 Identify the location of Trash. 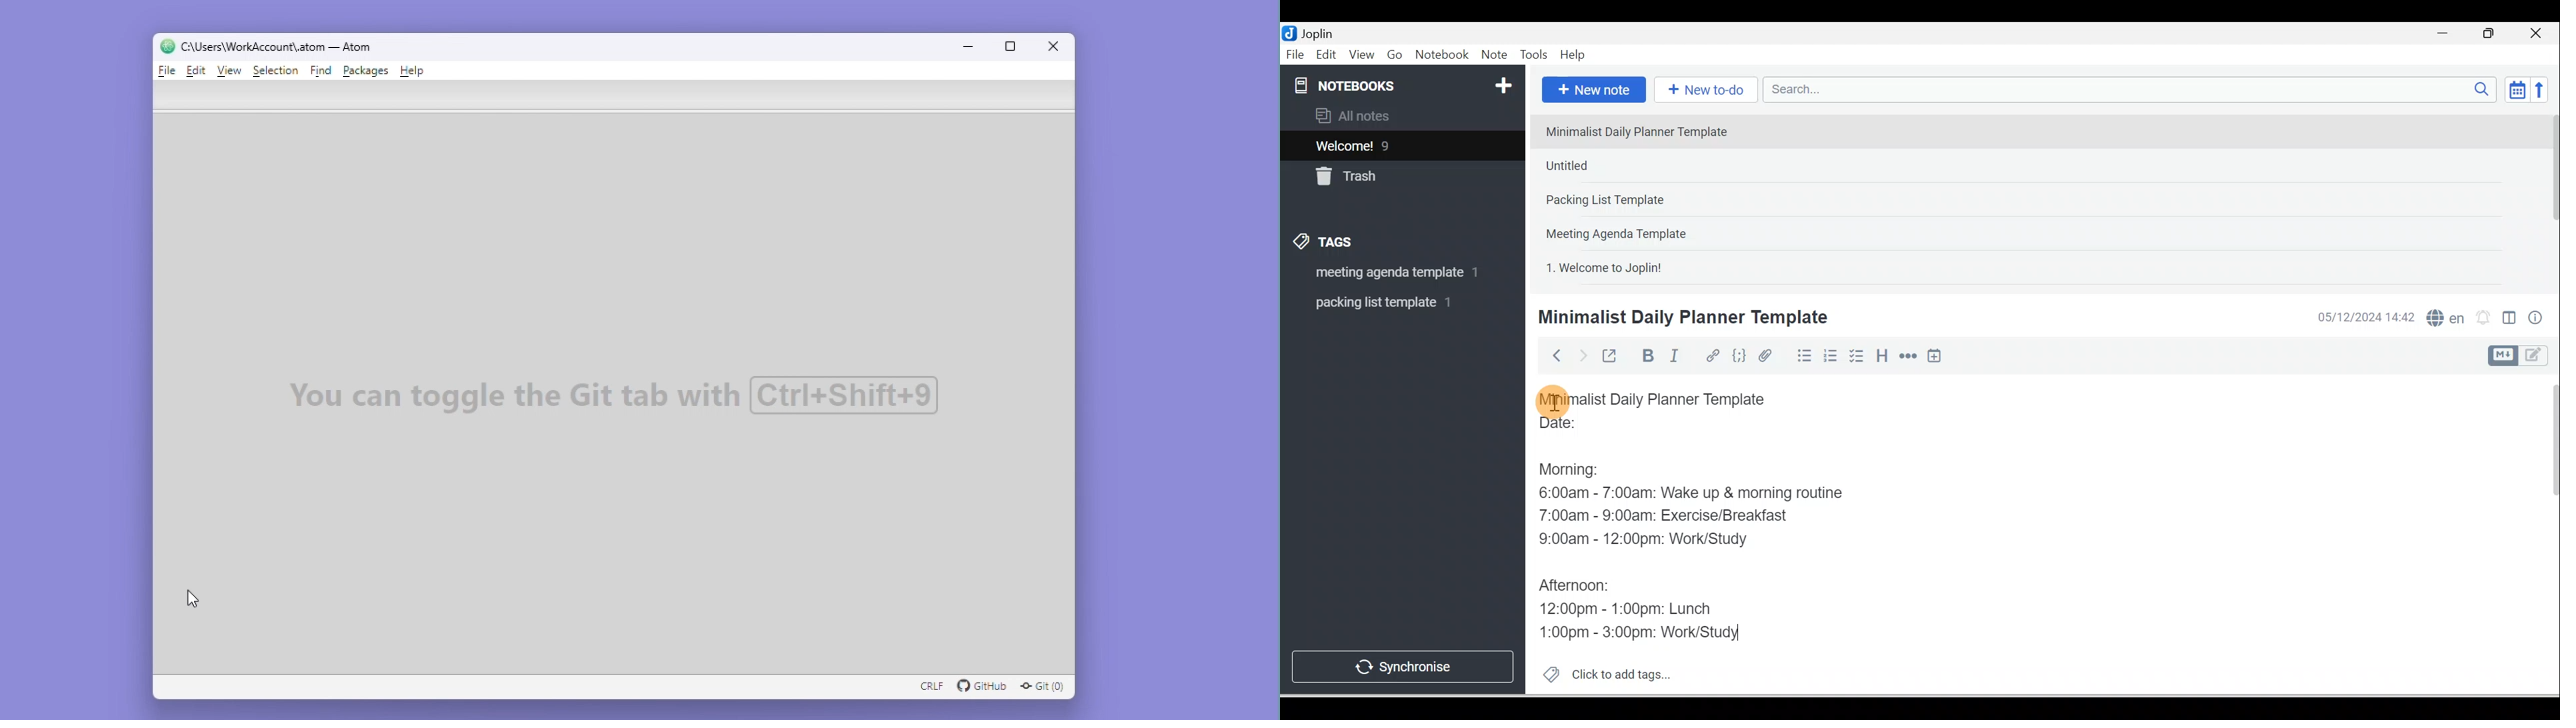
(1378, 173).